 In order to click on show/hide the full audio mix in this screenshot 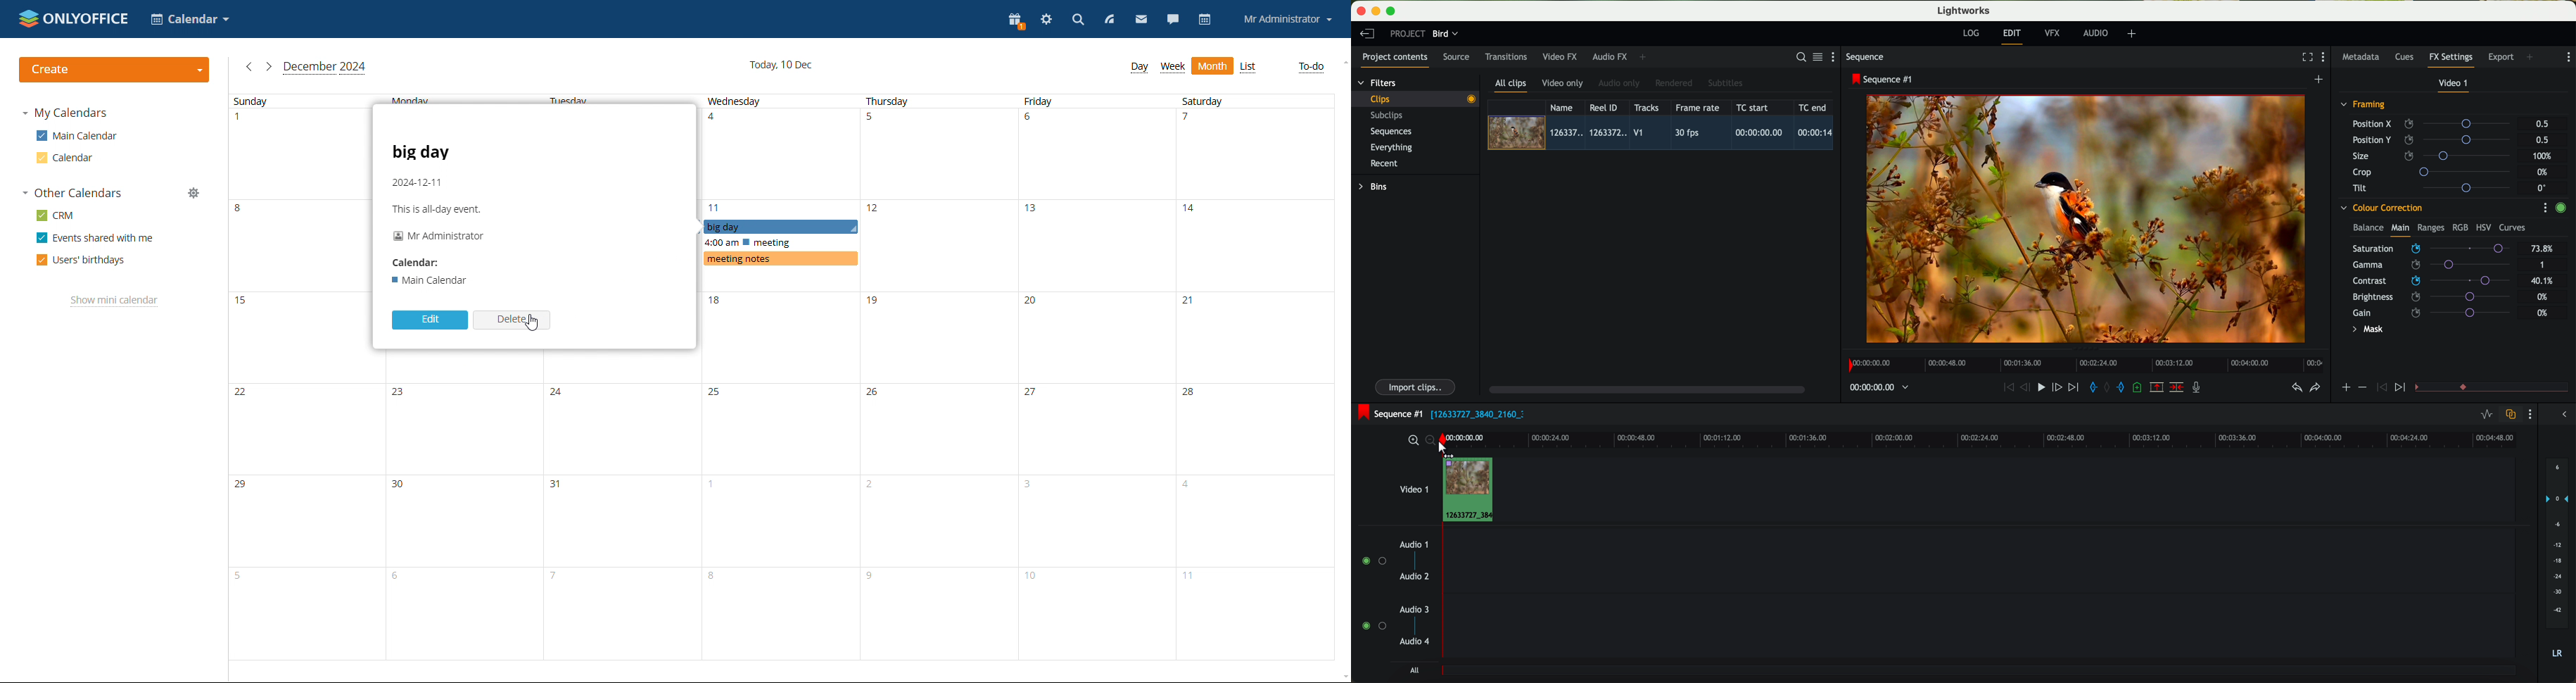, I will do `click(2561, 414)`.